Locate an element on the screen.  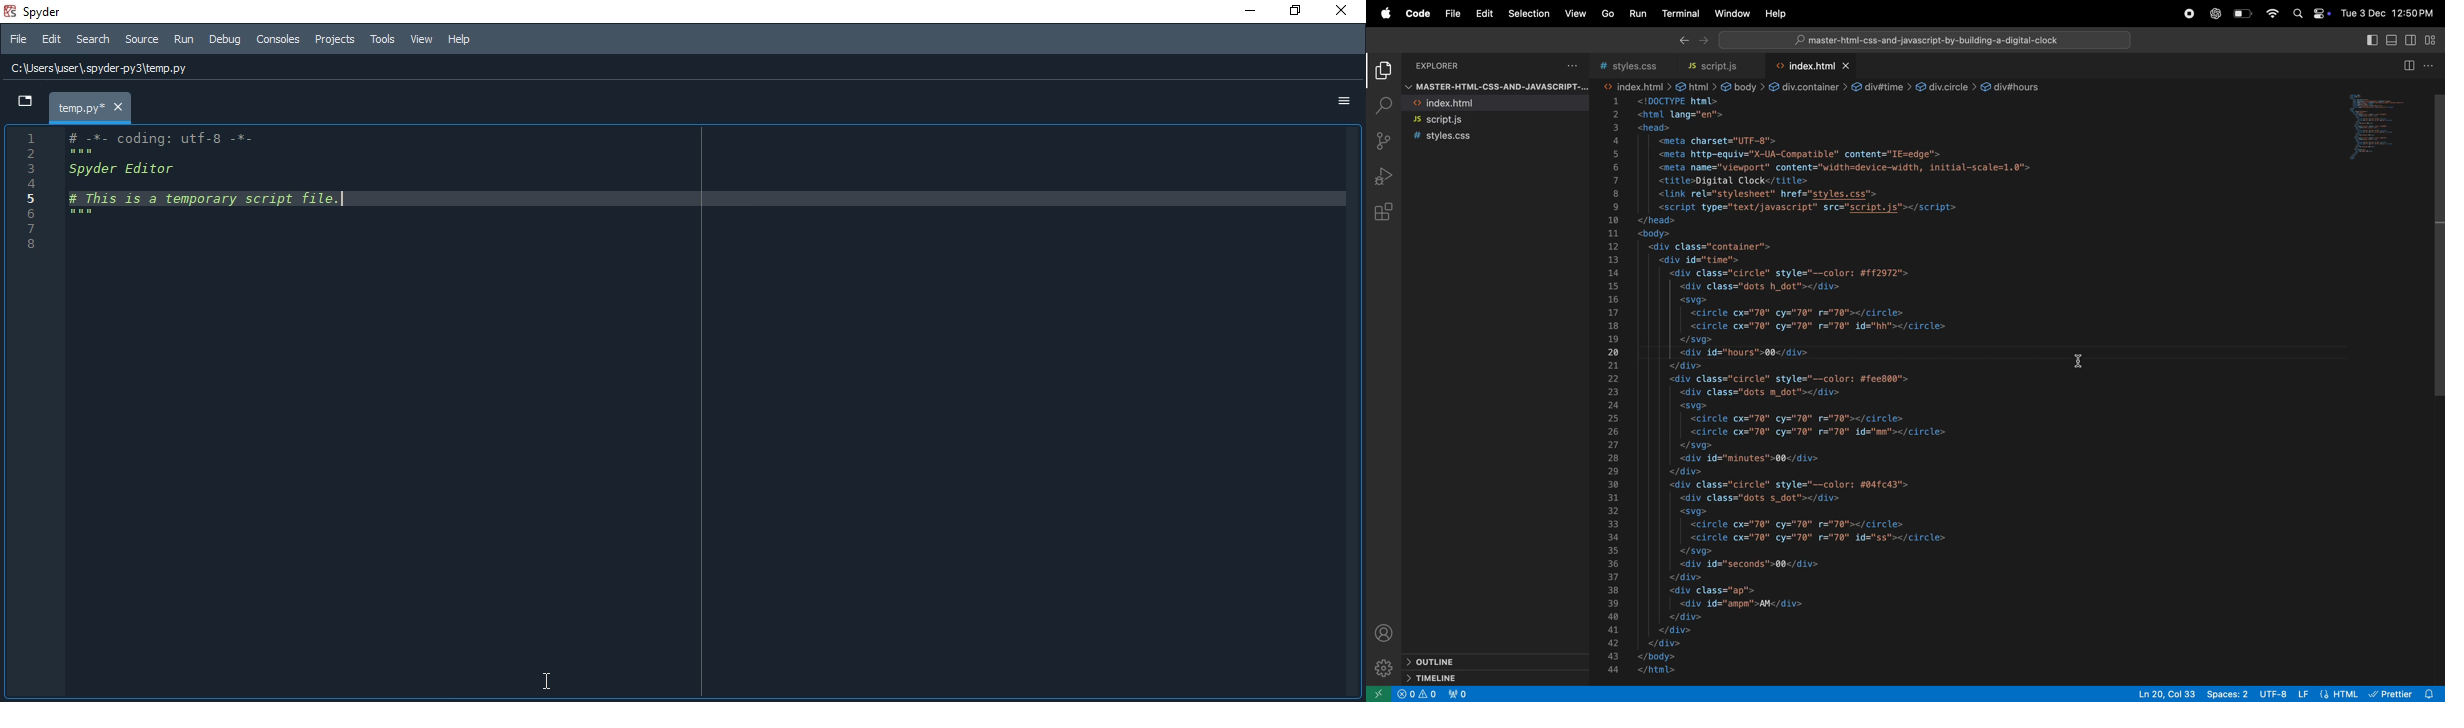
utf 8 is located at coordinates (2257, 695).